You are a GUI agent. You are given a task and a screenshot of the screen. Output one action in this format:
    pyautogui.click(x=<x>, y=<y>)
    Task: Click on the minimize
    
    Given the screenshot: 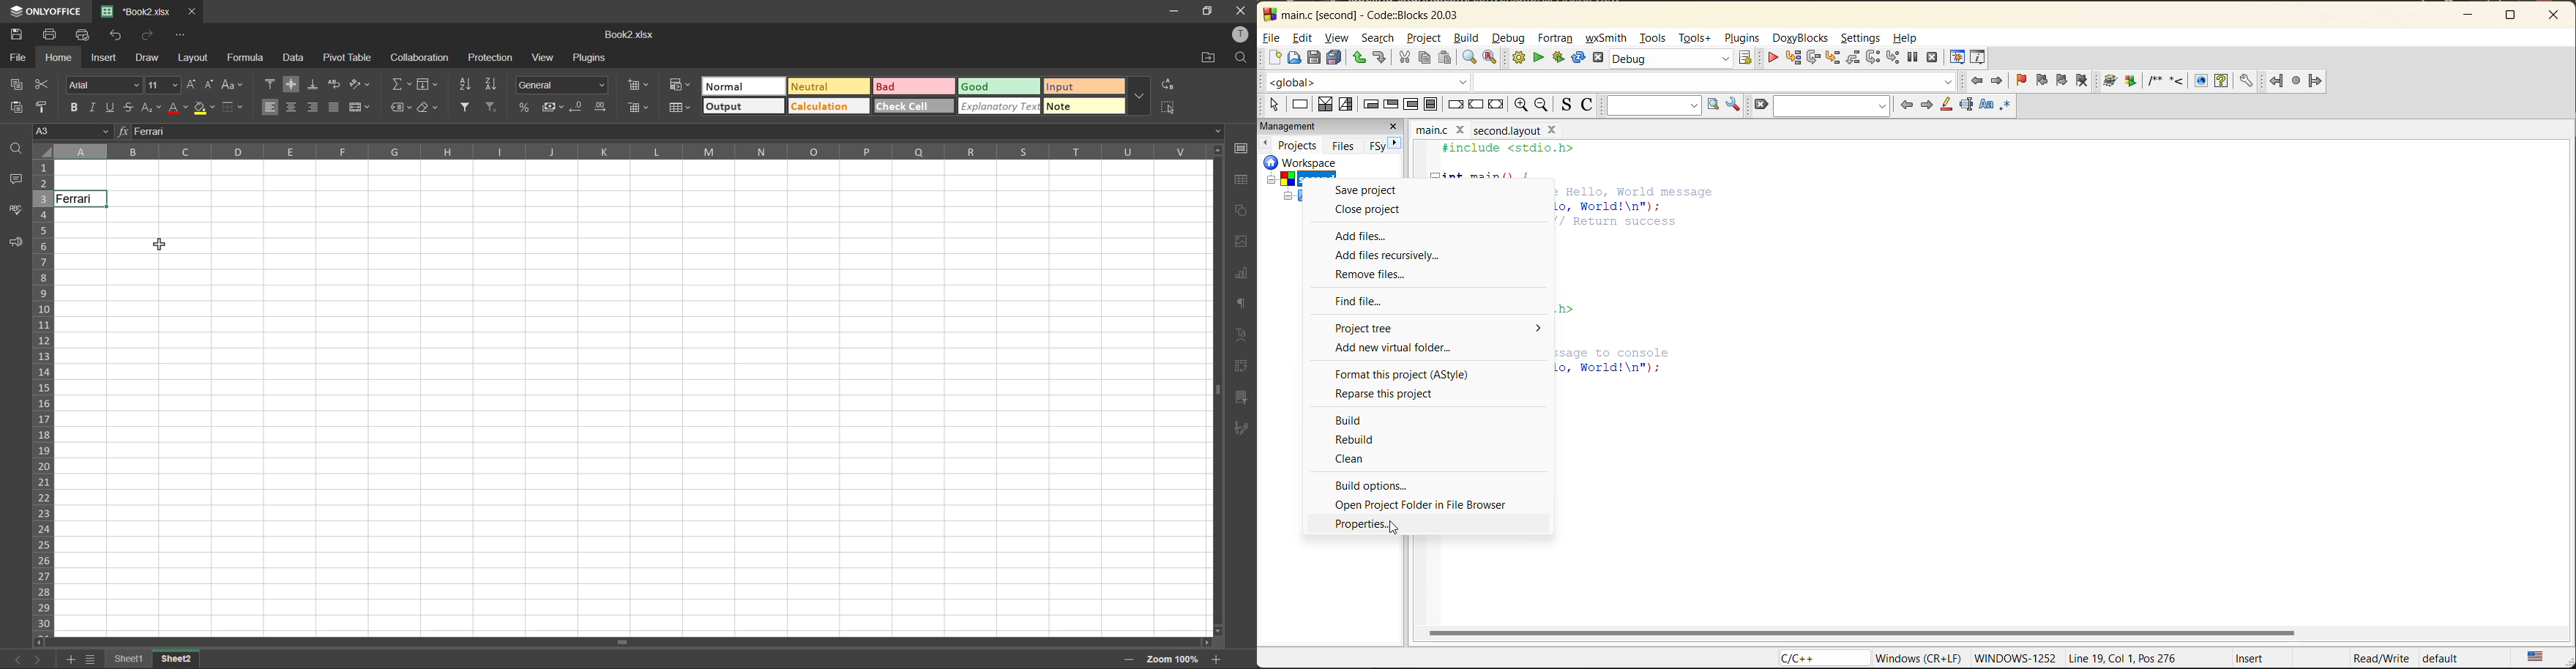 What is the action you would take?
    pyautogui.click(x=1174, y=10)
    